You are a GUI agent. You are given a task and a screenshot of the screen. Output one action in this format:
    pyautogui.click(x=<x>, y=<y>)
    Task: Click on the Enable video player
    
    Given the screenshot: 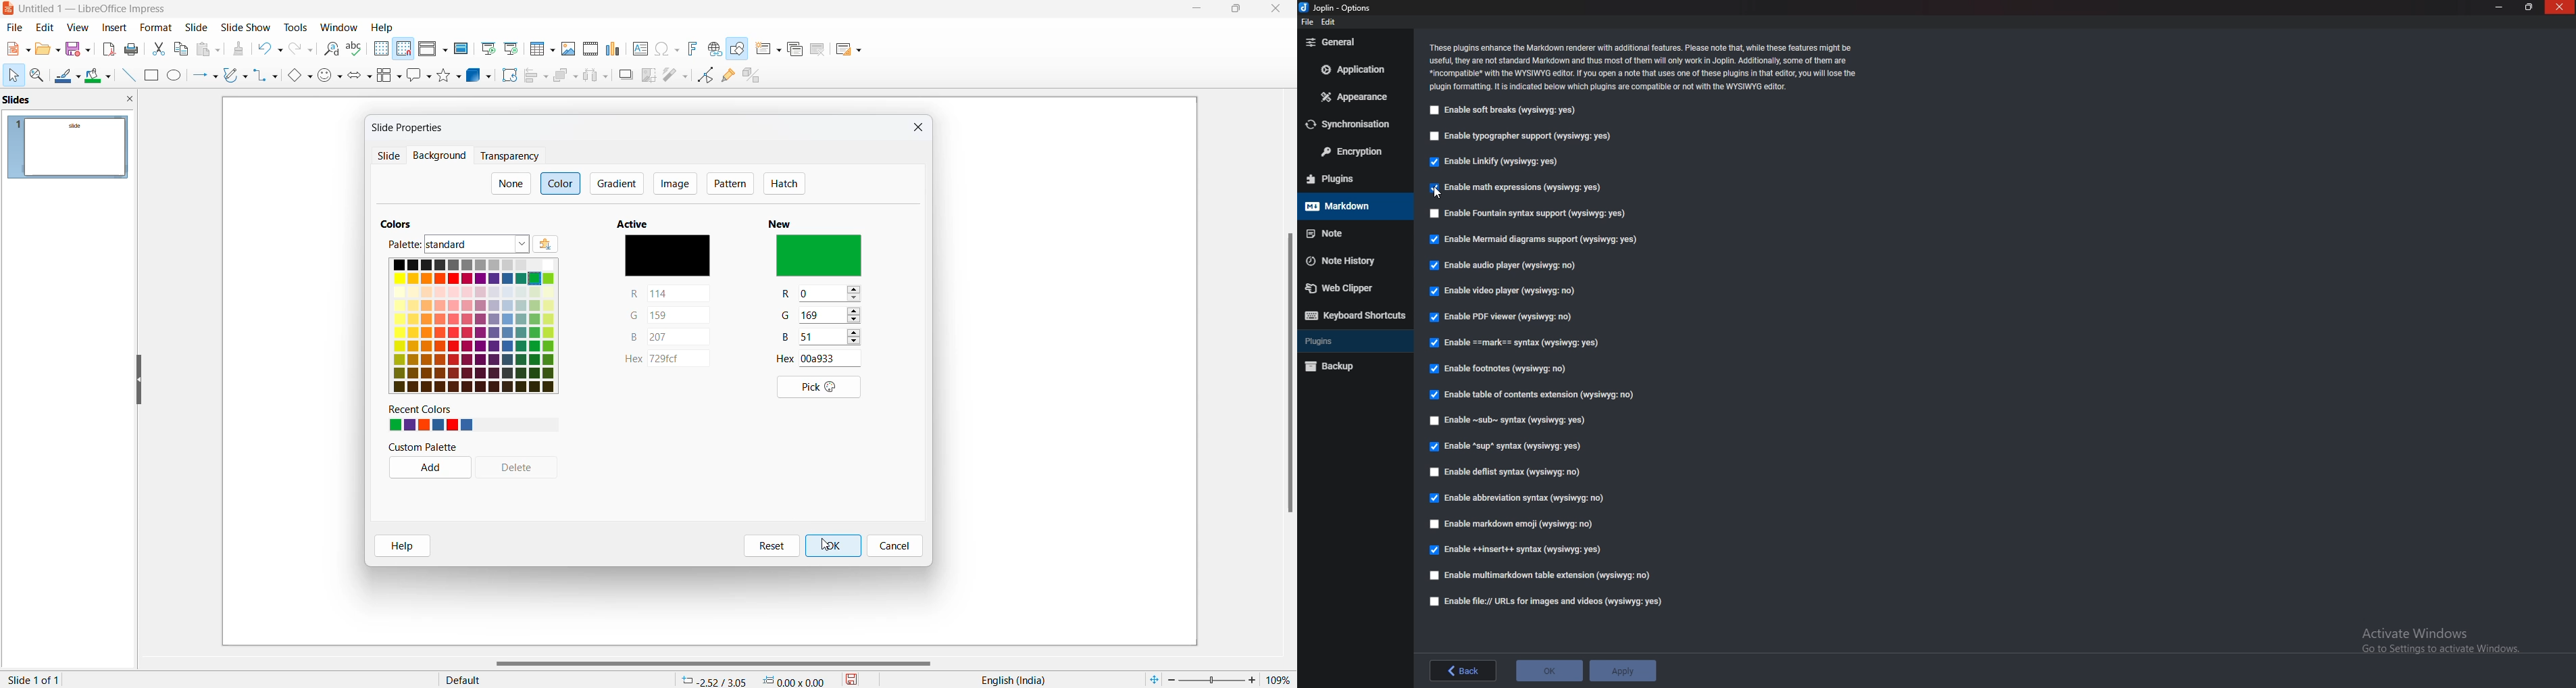 What is the action you would take?
    pyautogui.click(x=1504, y=291)
    